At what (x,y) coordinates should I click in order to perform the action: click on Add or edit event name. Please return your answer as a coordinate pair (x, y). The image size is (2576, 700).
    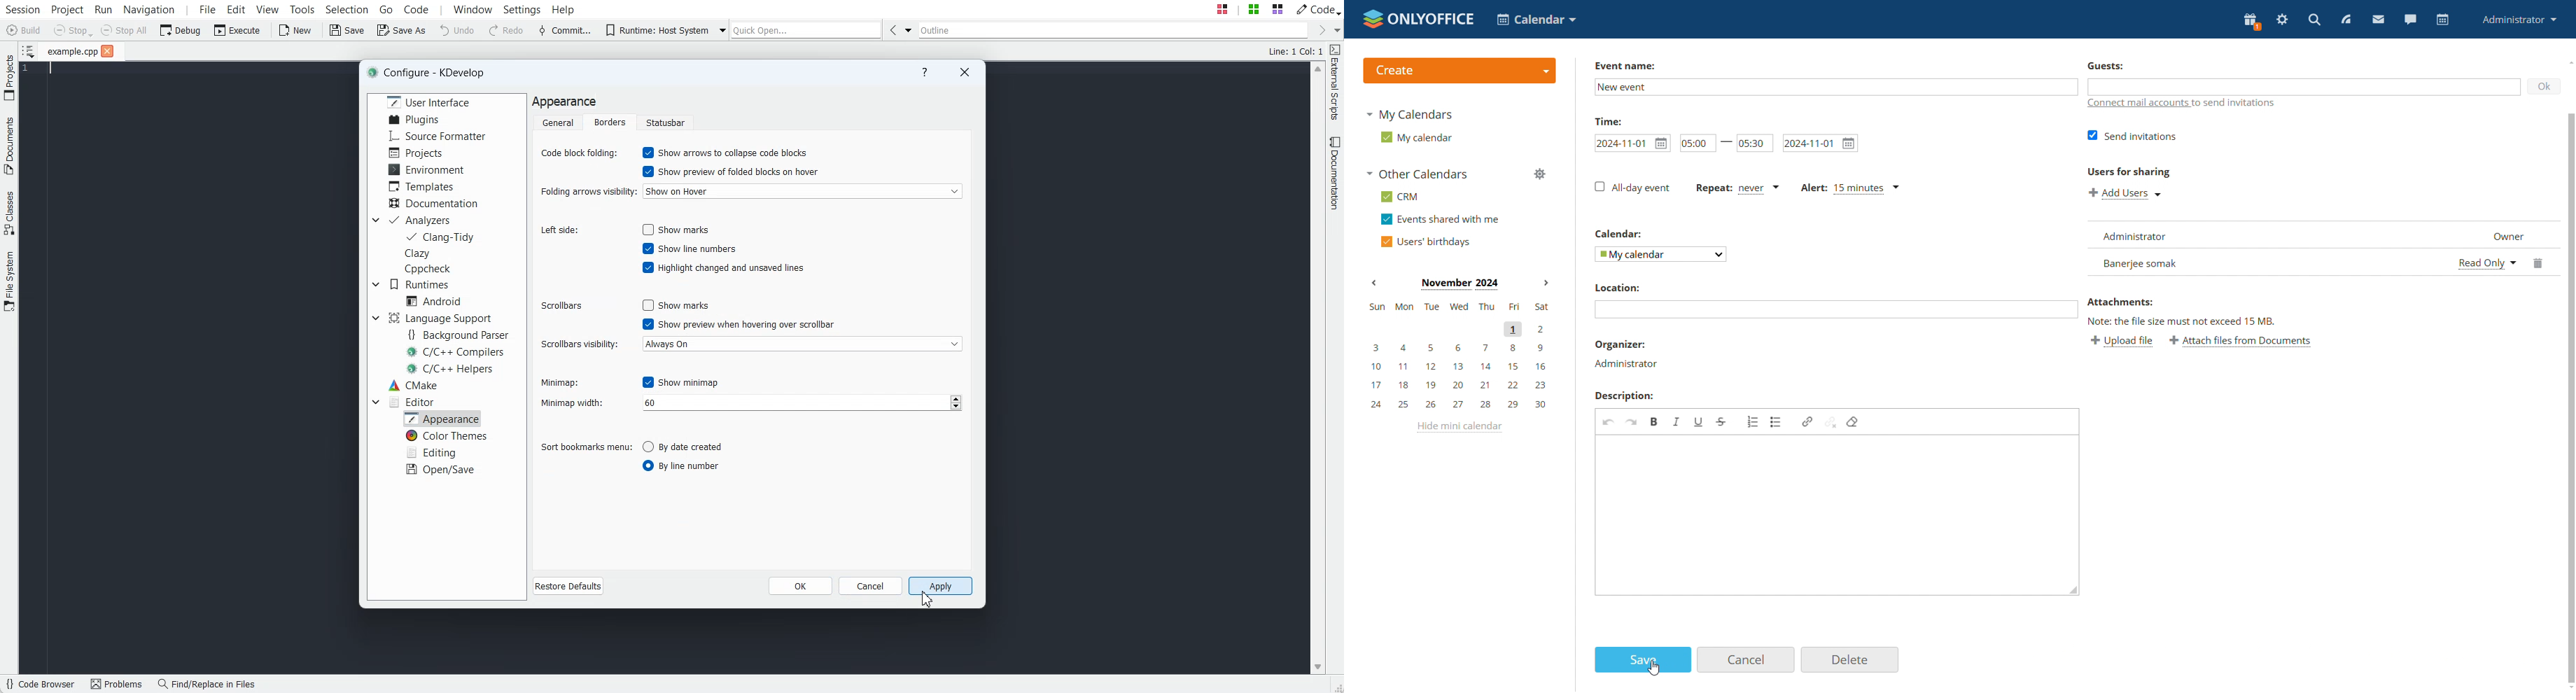
    Looking at the image, I should click on (1834, 87).